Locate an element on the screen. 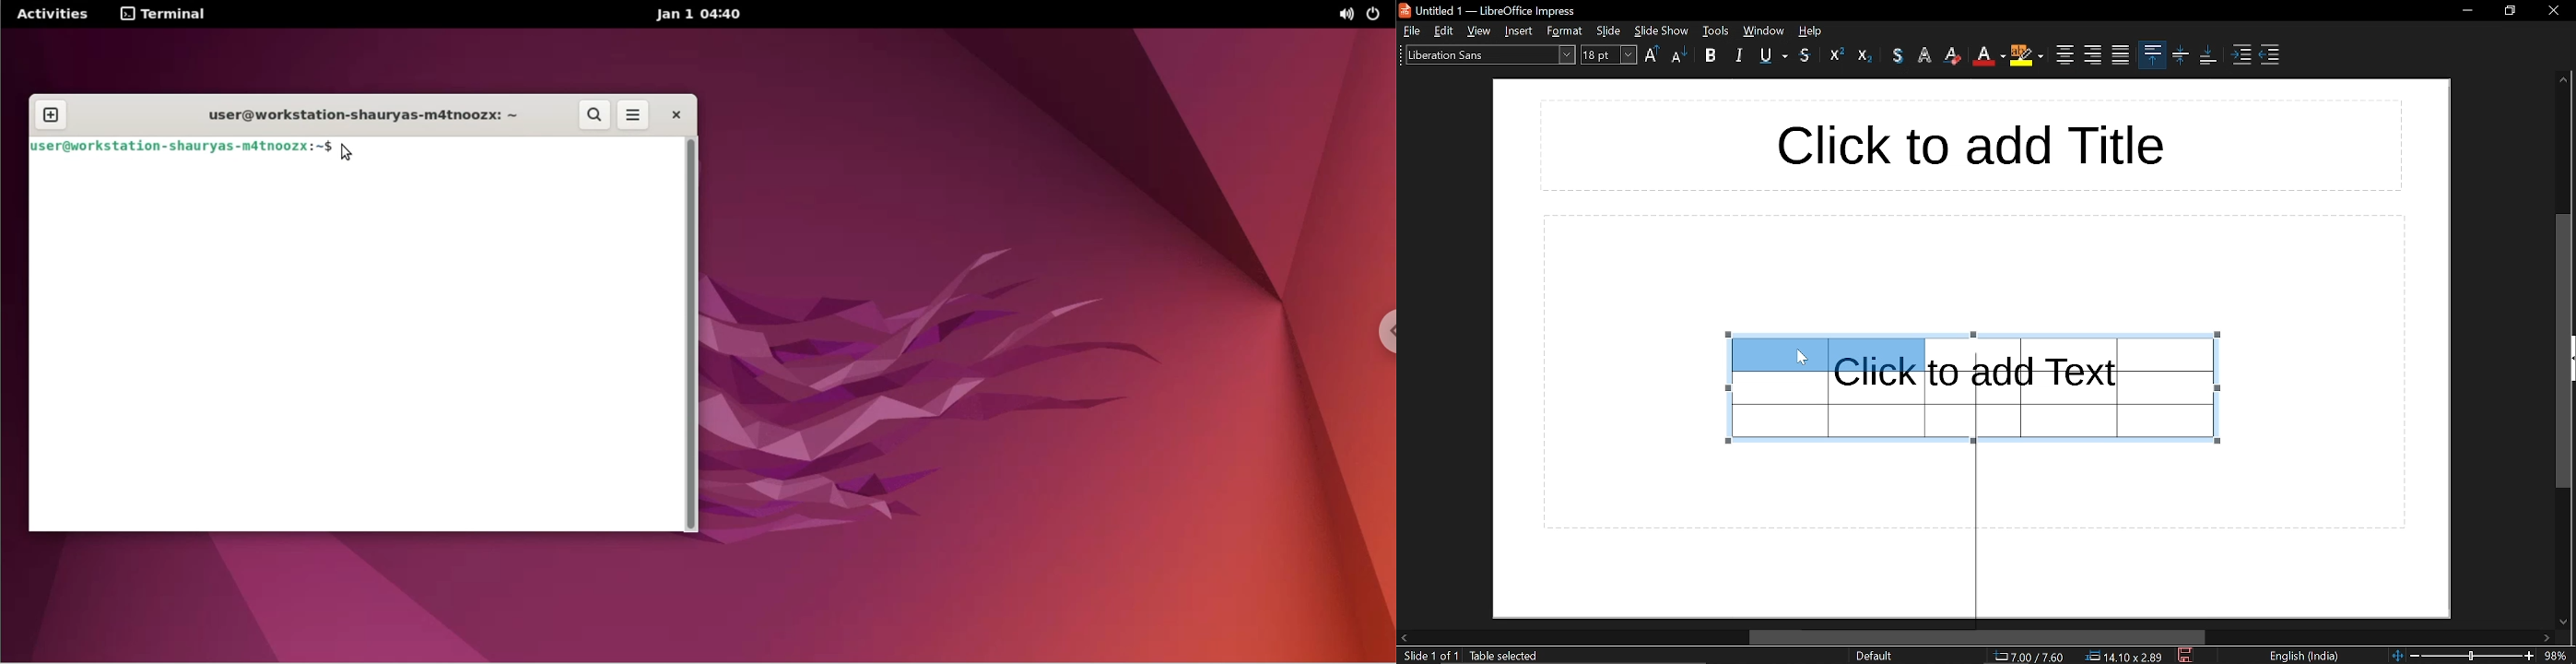  restore down is located at coordinates (2511, 10).